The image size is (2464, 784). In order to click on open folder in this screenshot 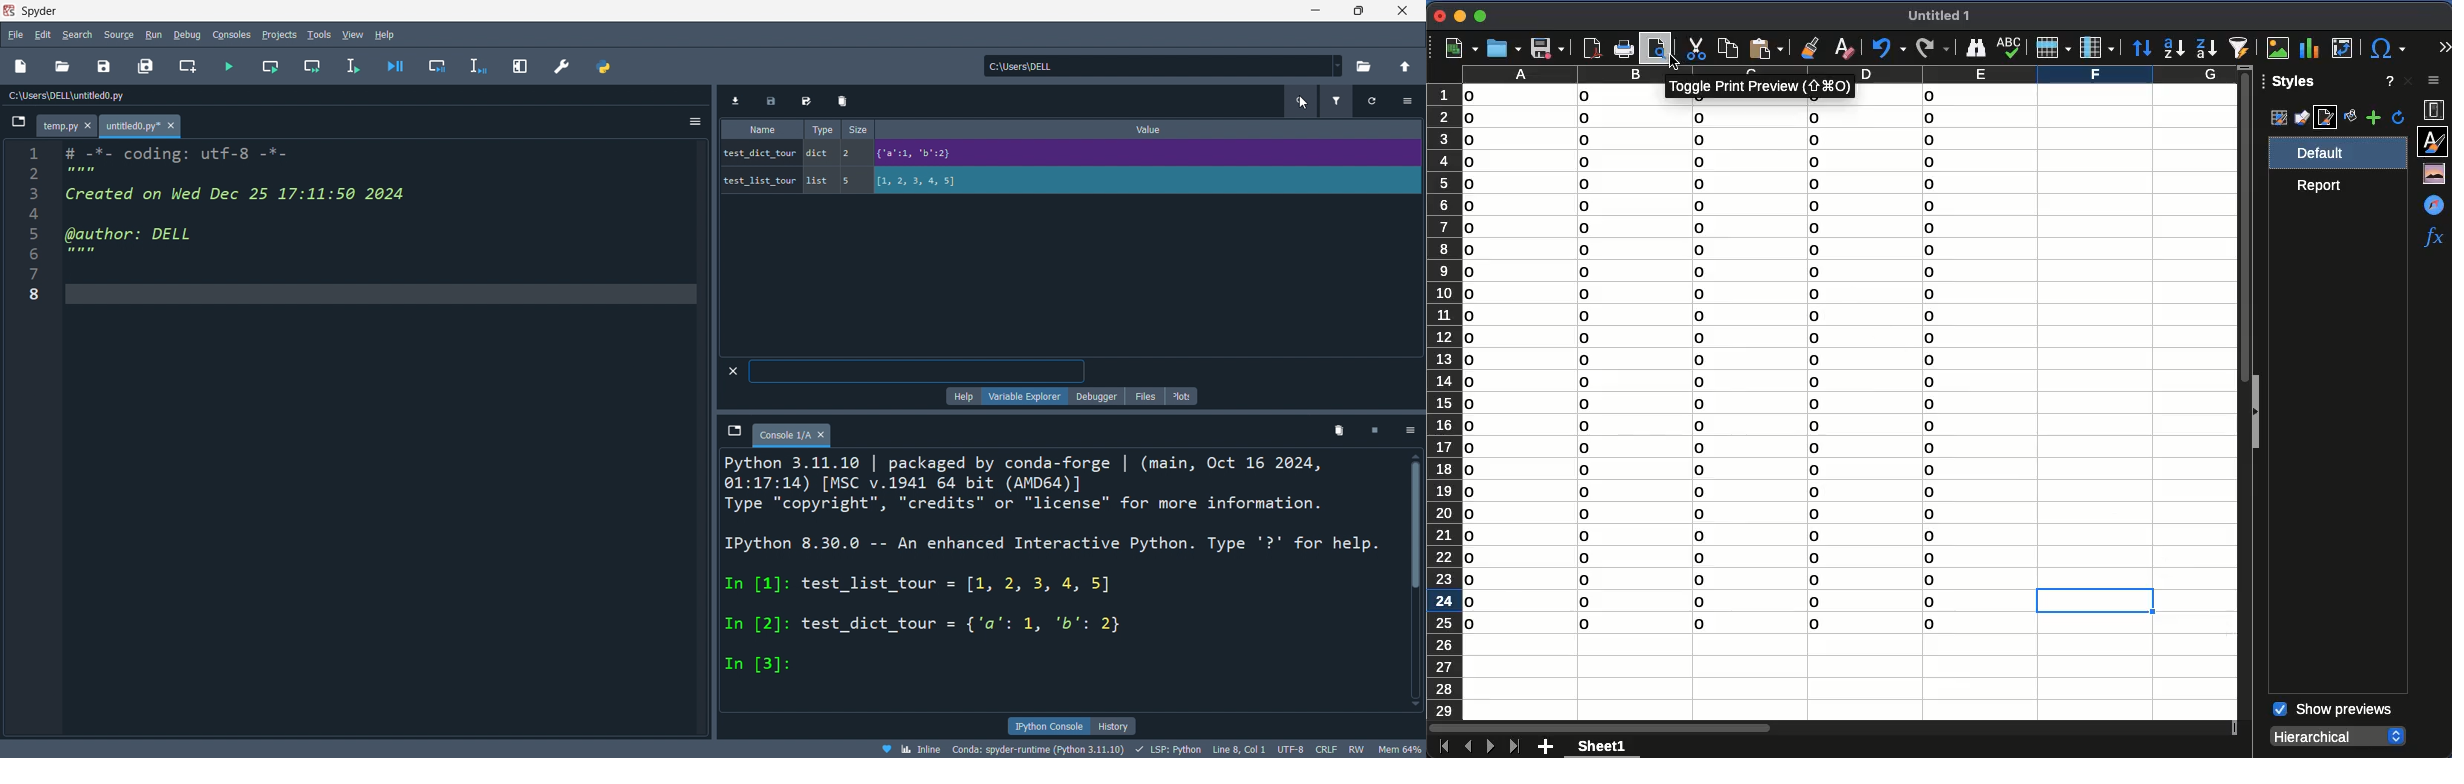, I will do `click(61, 67)`.